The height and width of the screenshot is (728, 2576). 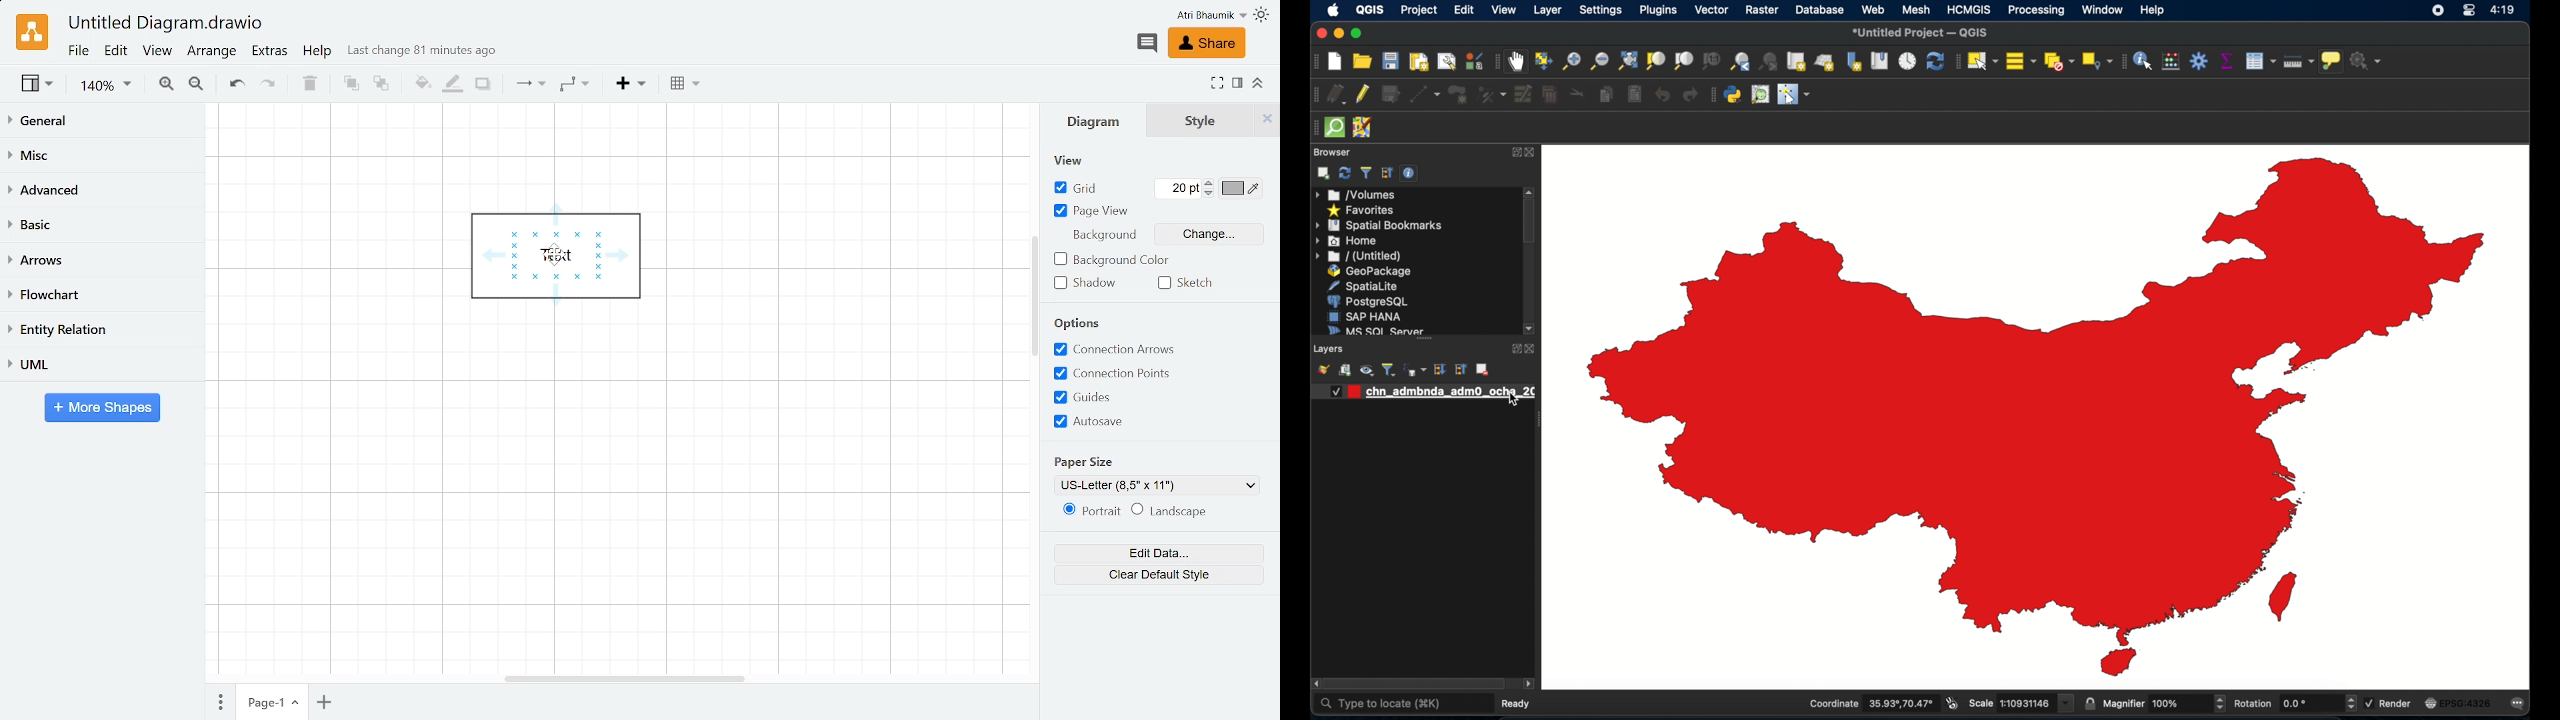 I want to click on digitize with segment, so click(x=1425, y=95).